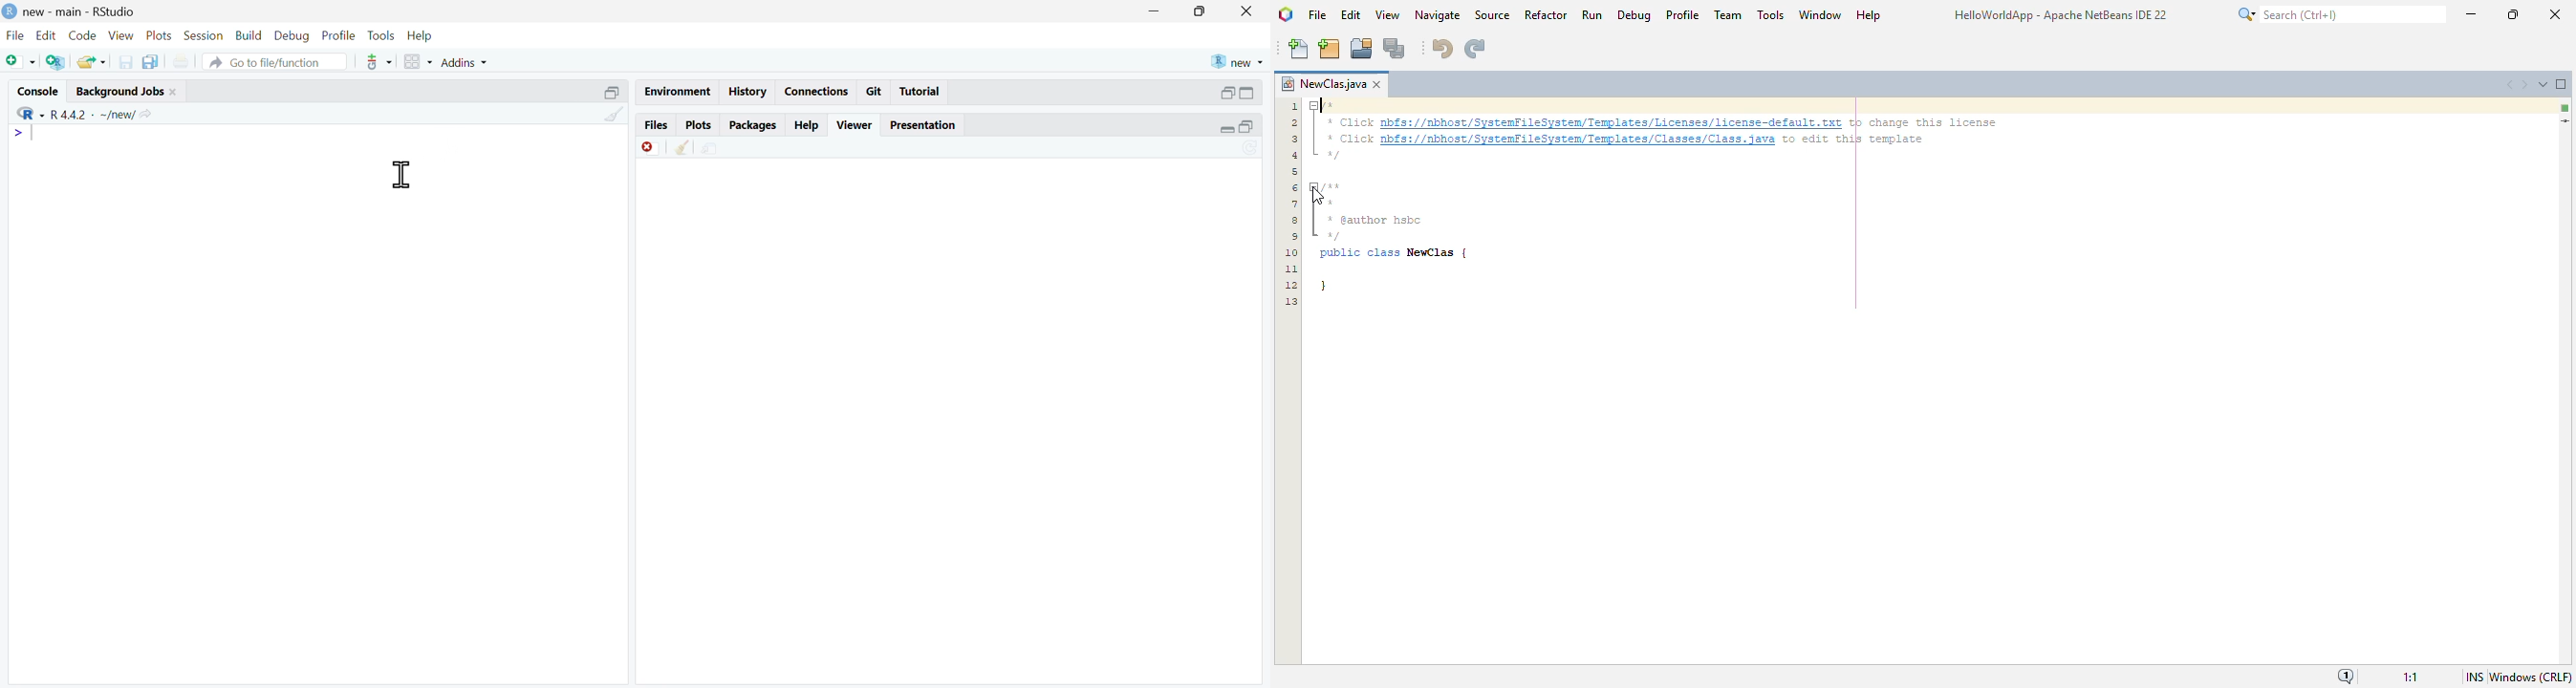 The image size is (2576, 700). I want to click on share folder as, so click(93, 62).